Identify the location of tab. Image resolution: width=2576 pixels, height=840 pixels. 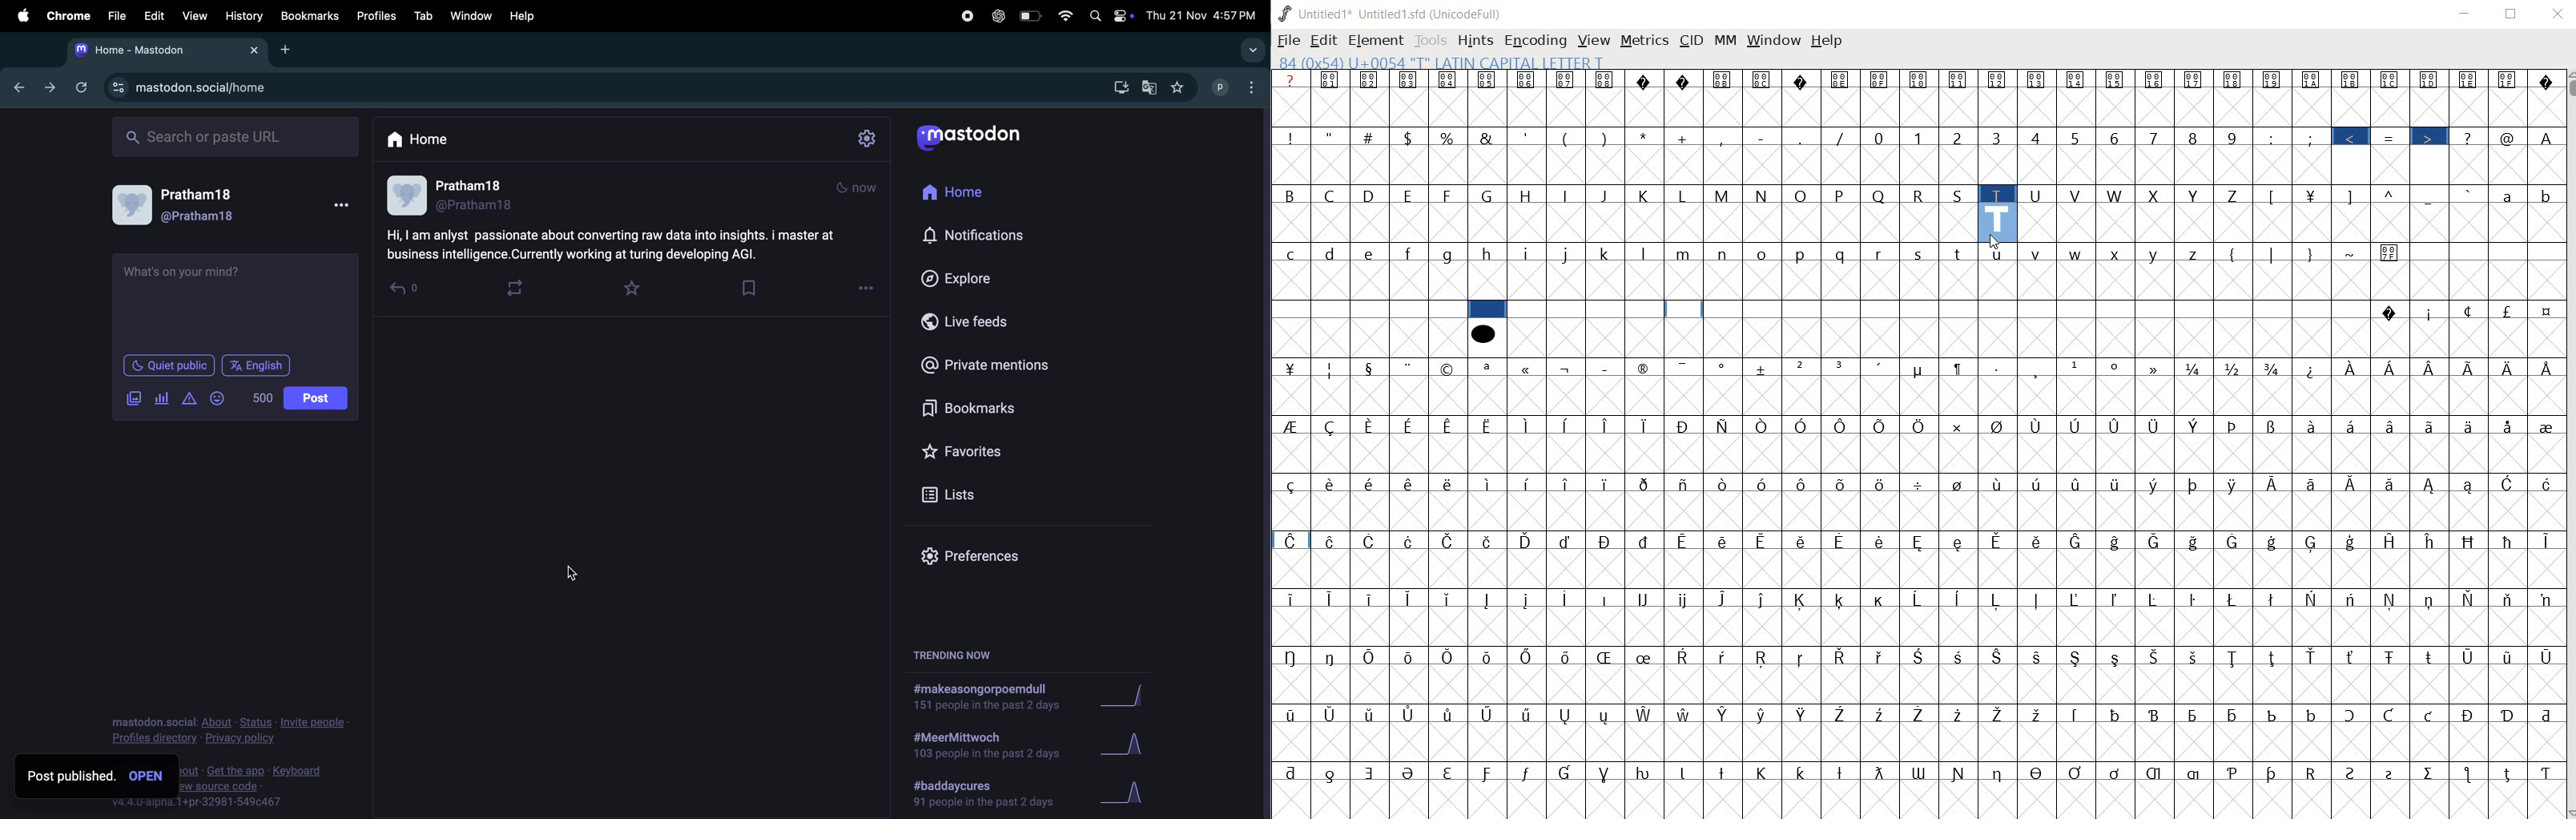
(422, 15).